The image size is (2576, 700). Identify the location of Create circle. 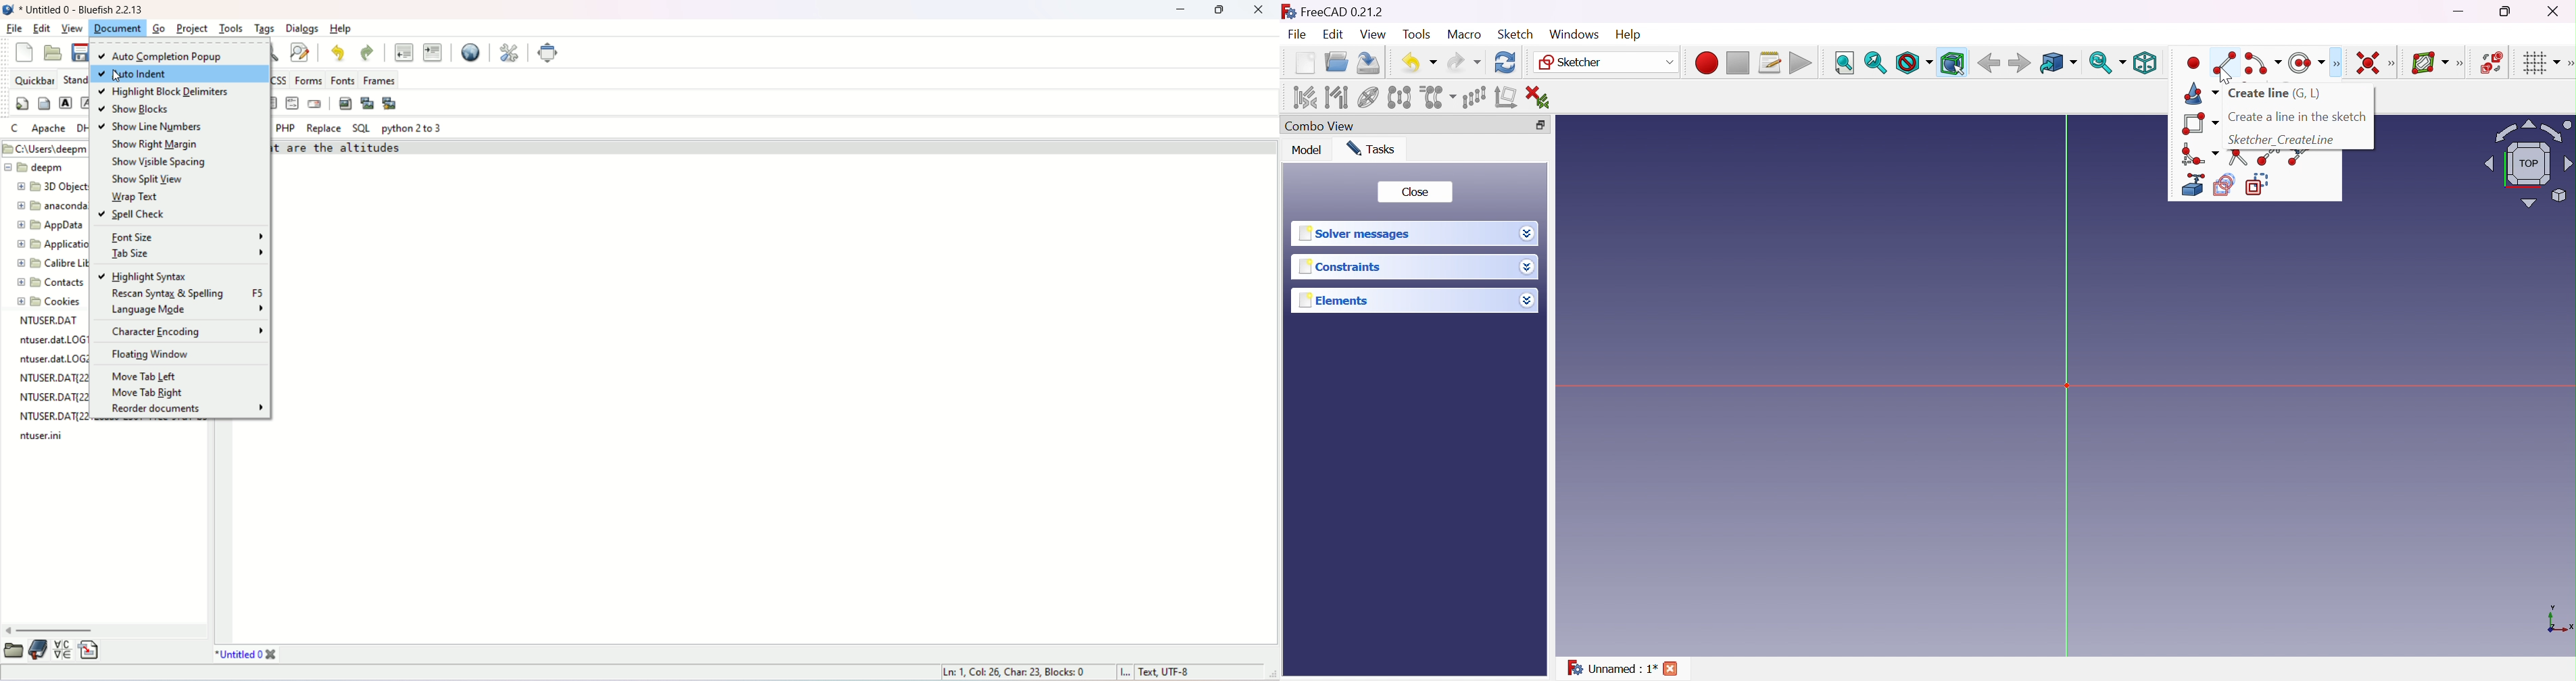
(2306, 63).